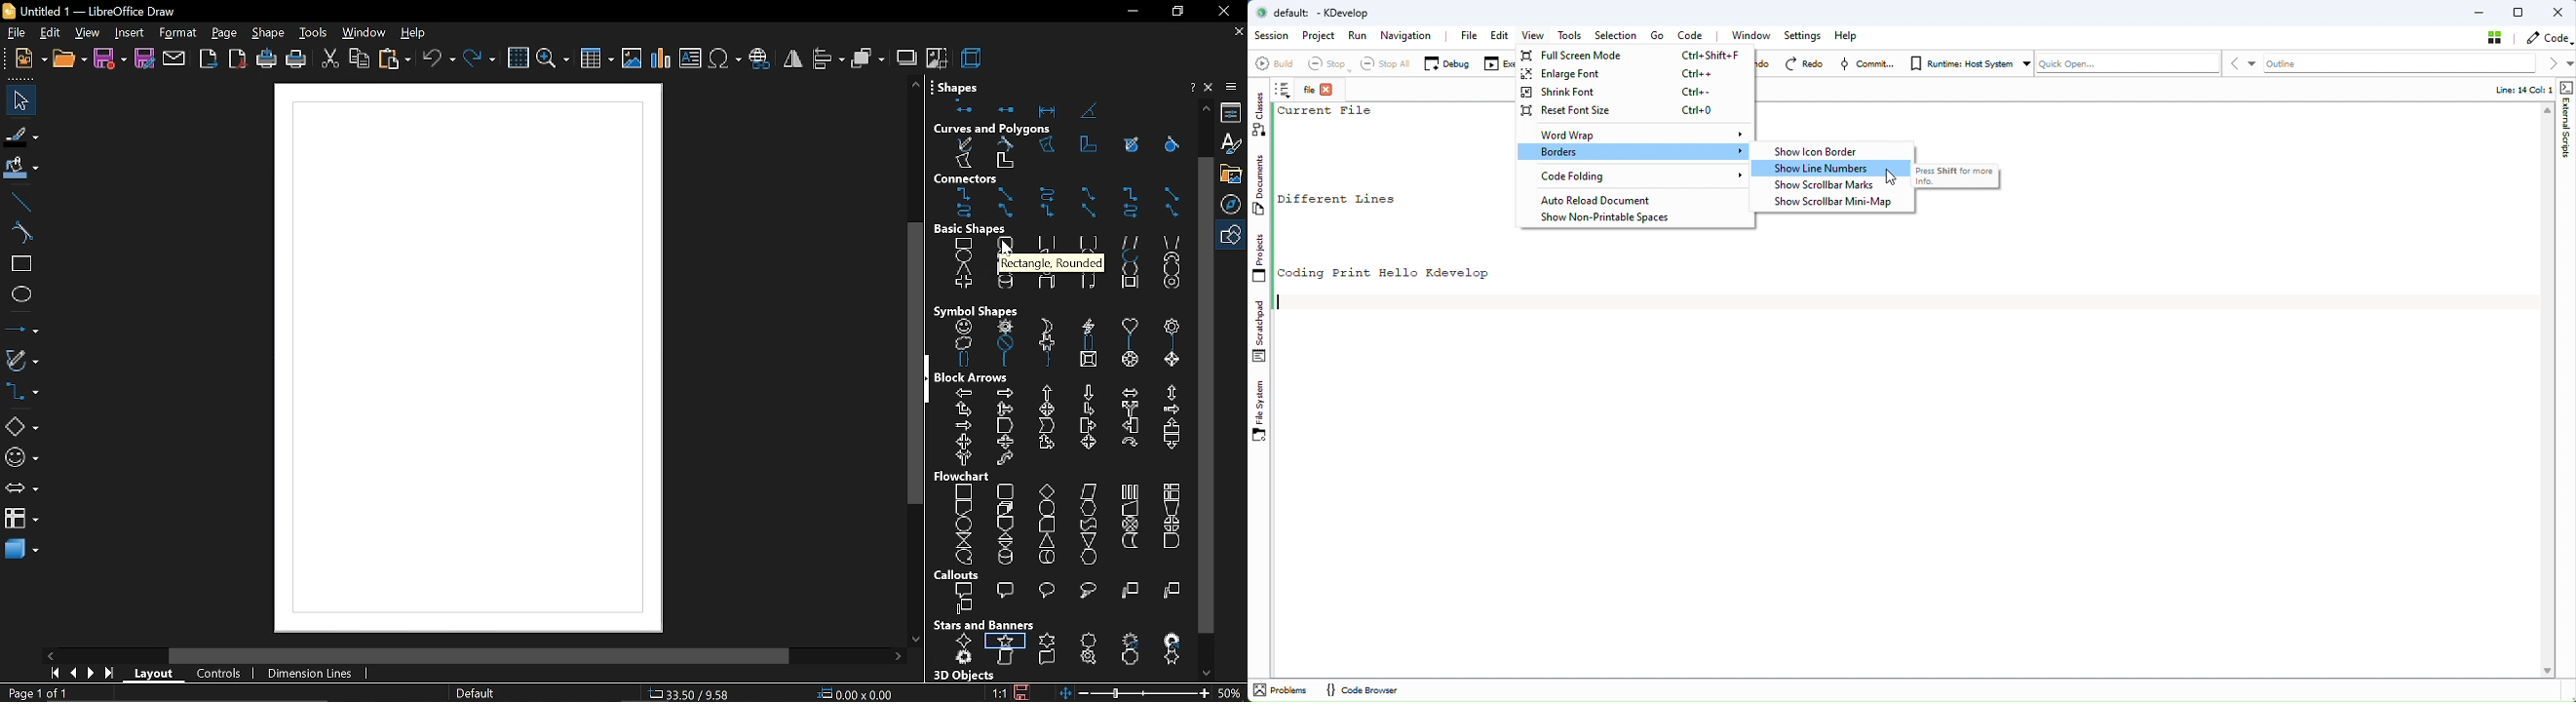  What do you see at coordinates (973, 57) in the screenshot?
I see `3d effect` at bounding box center [973, 57].